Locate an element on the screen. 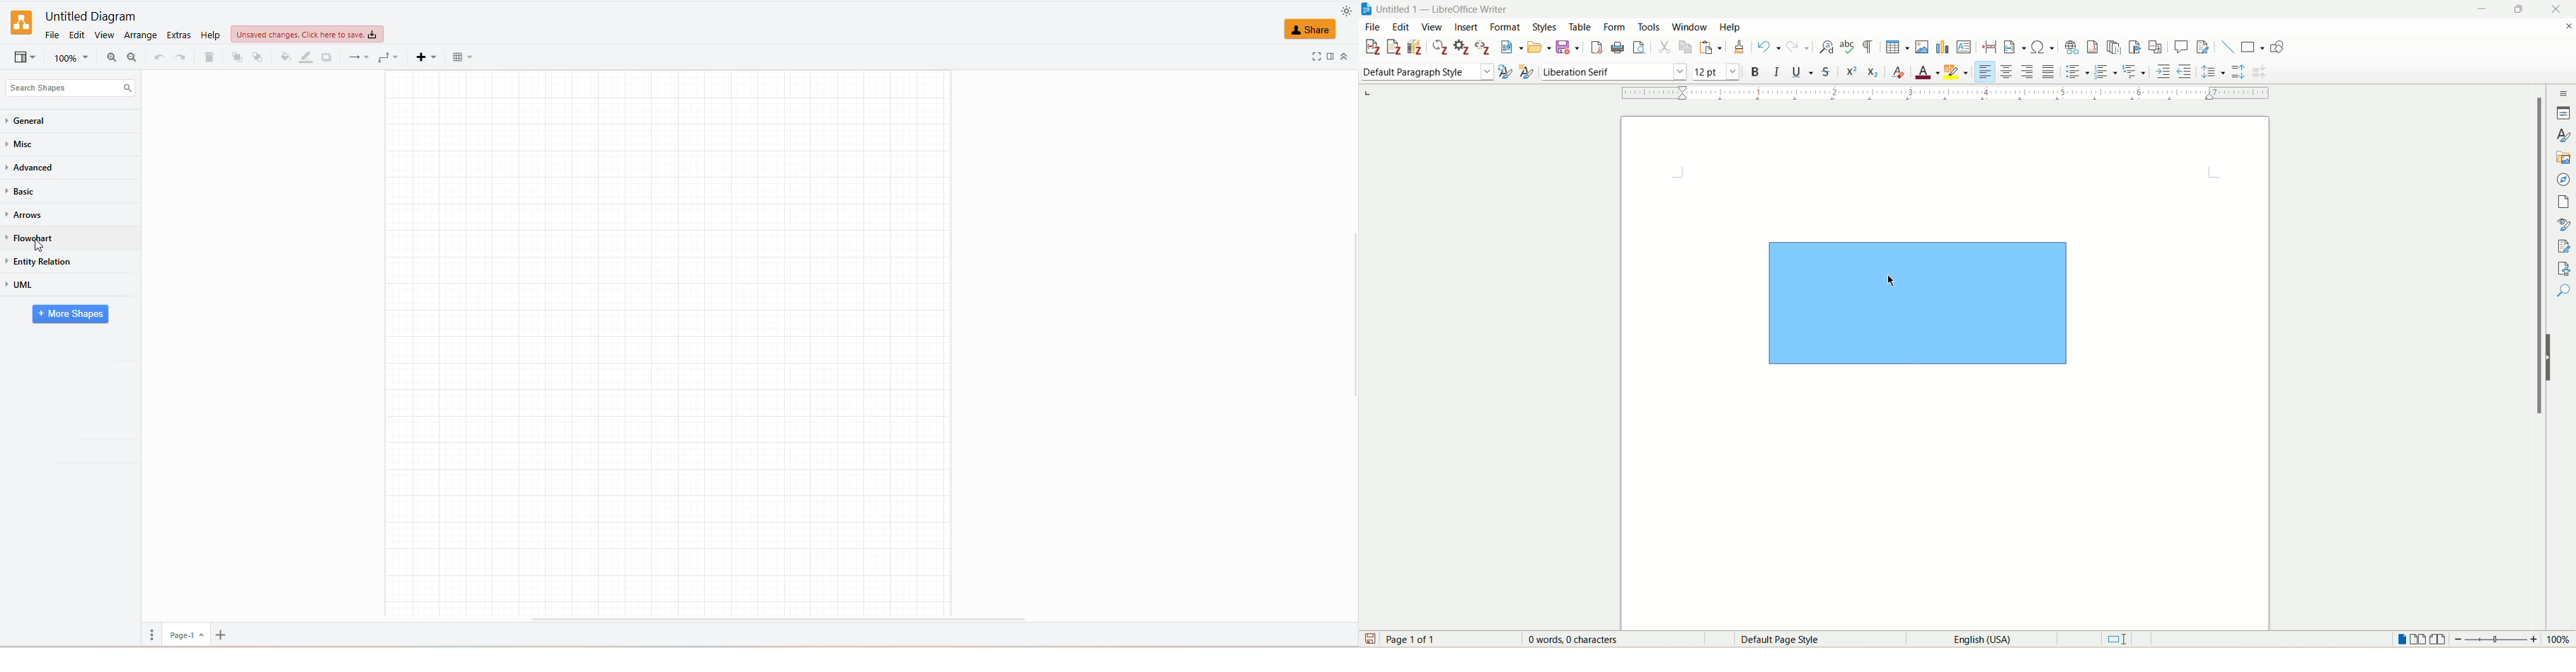 The image size is (2576, 672). subscript is located at coordinates (1872, 72).